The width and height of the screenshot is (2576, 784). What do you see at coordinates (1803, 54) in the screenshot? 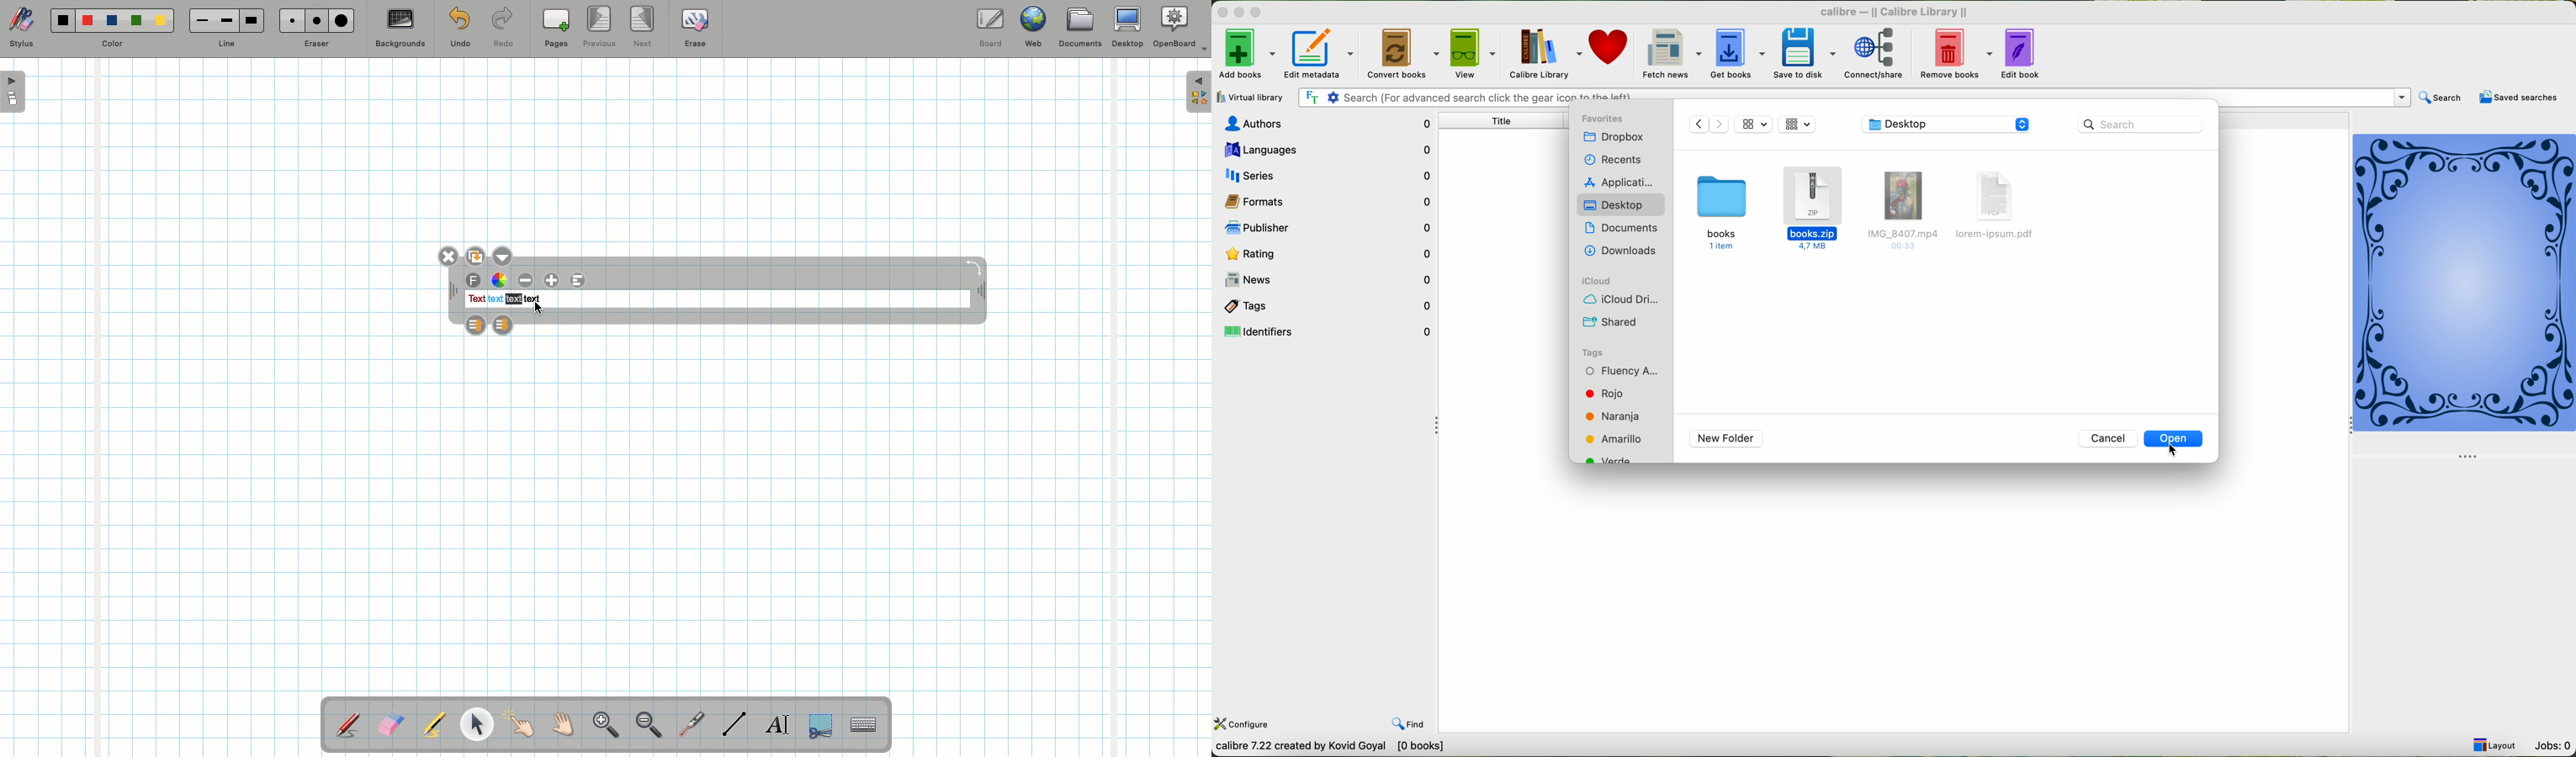
I see `save to disk` at bounding box center [1803, 54].